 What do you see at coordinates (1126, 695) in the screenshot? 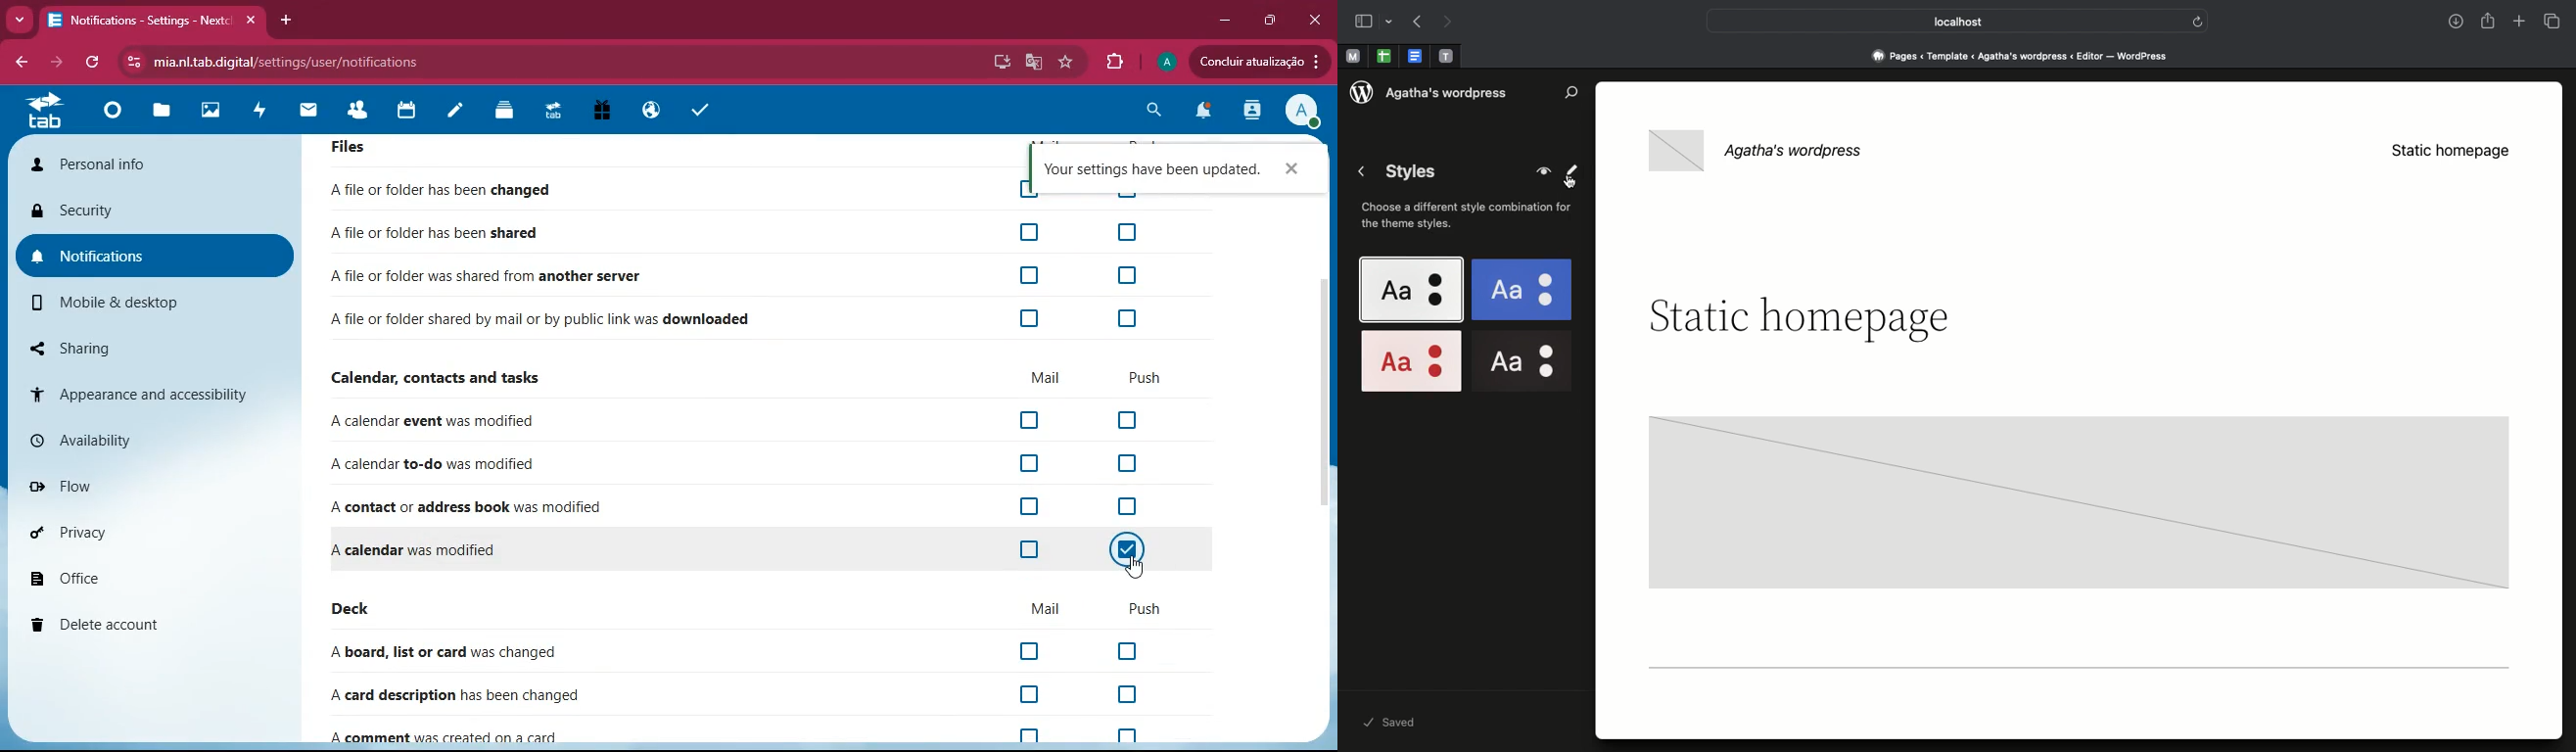
I see `off` at bounding box center [1126, 695].